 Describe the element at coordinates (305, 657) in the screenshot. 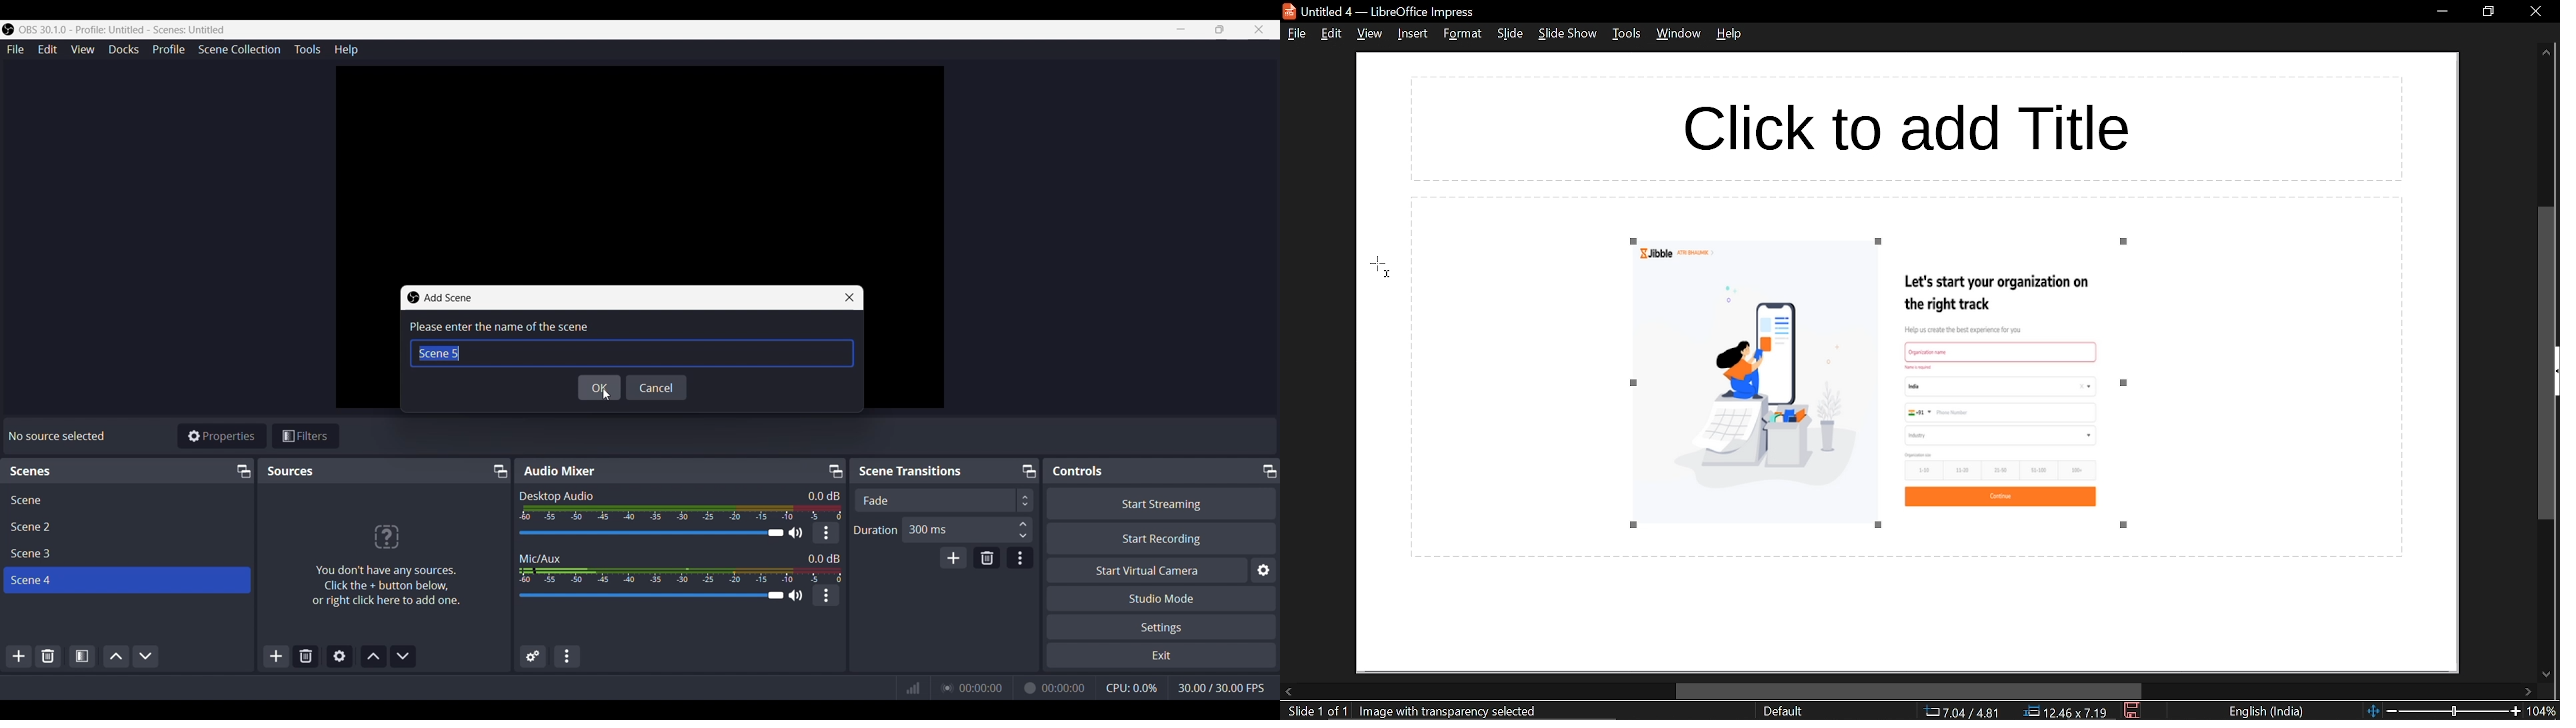

I see `Remove Selected Source` at that location.